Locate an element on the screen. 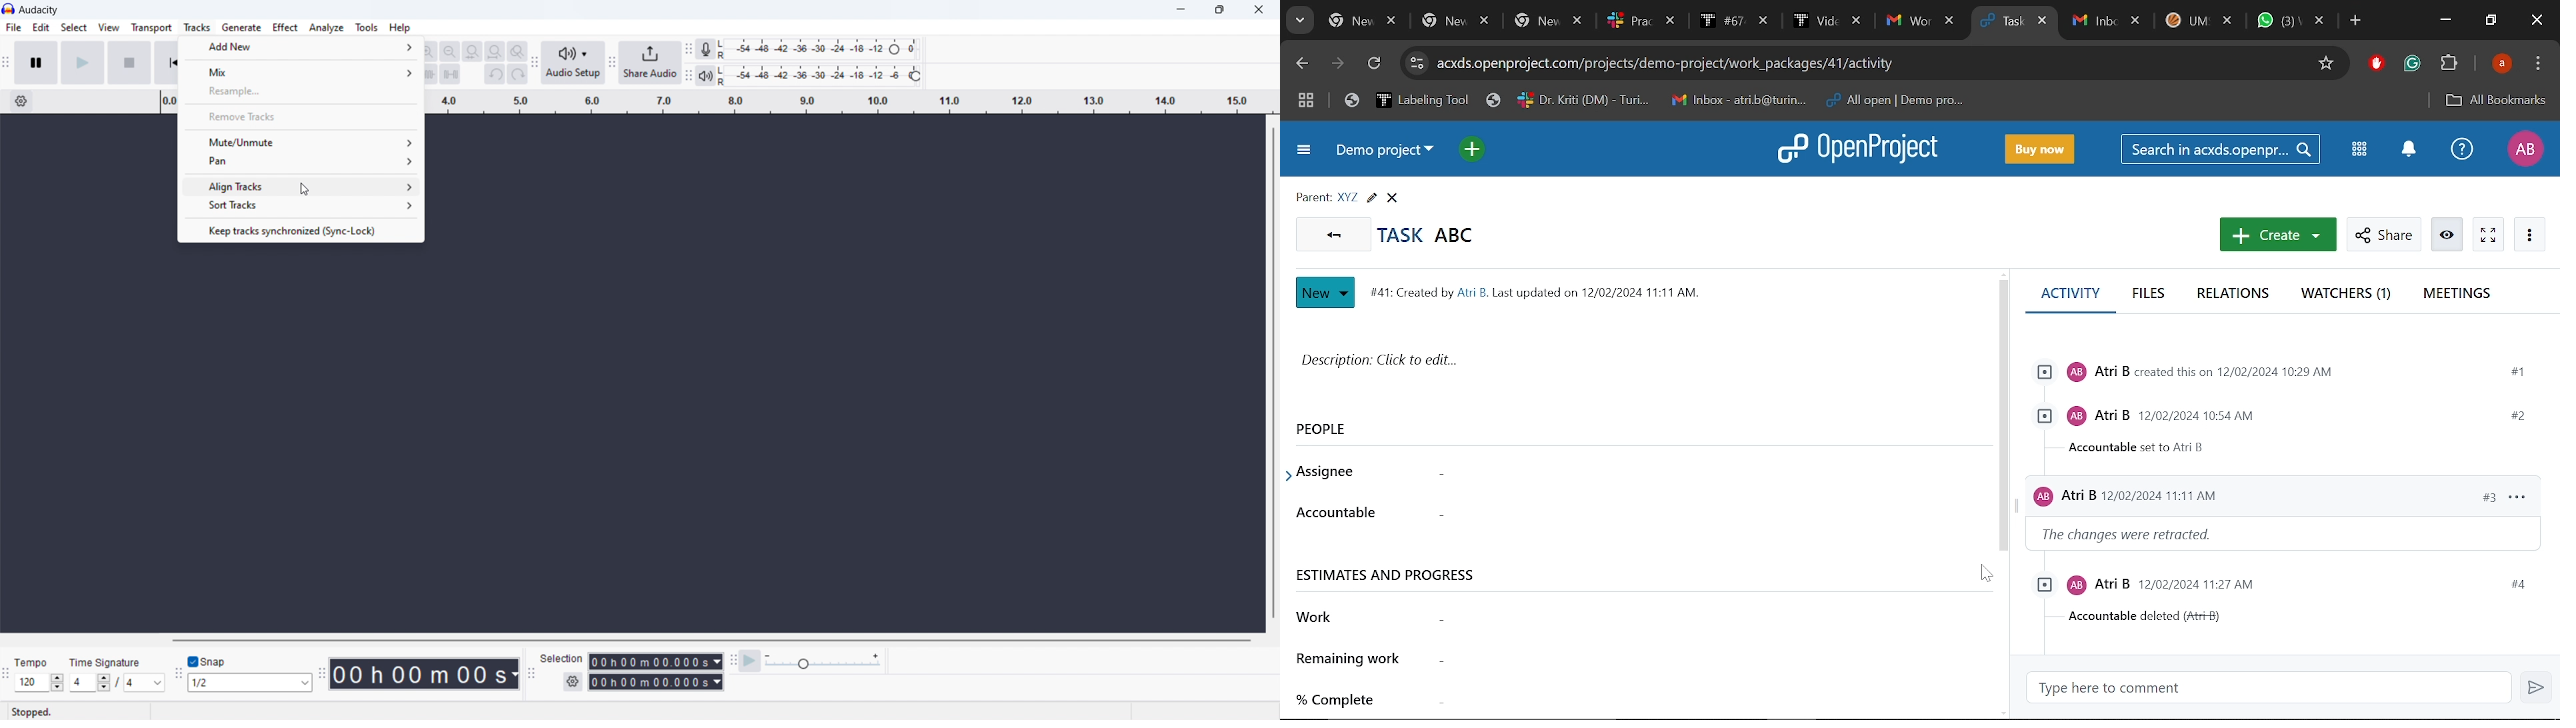 The width and height of the screenshot is (2576, 728). Bookmarked tabs is located at coordinates (1668, 100).